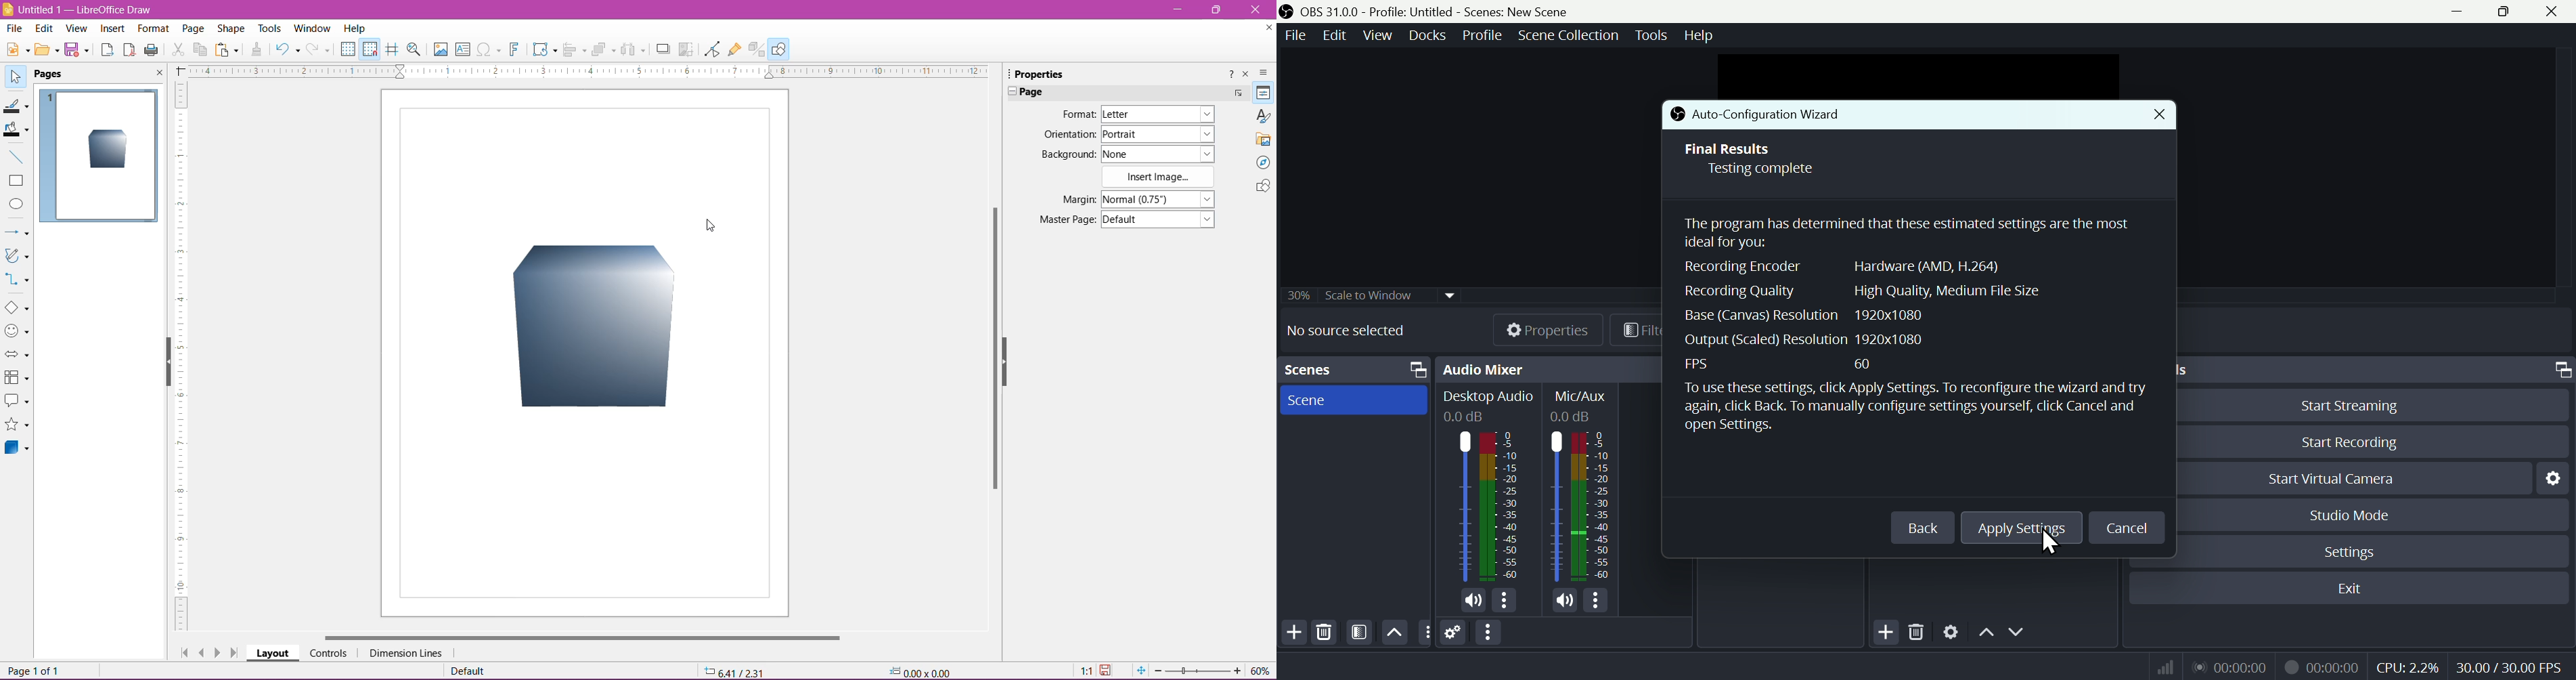  What do you see at coordinates (1265, 73) in the screenshot?
I see `Sidebar settings` at bounding box center [1265, 73].